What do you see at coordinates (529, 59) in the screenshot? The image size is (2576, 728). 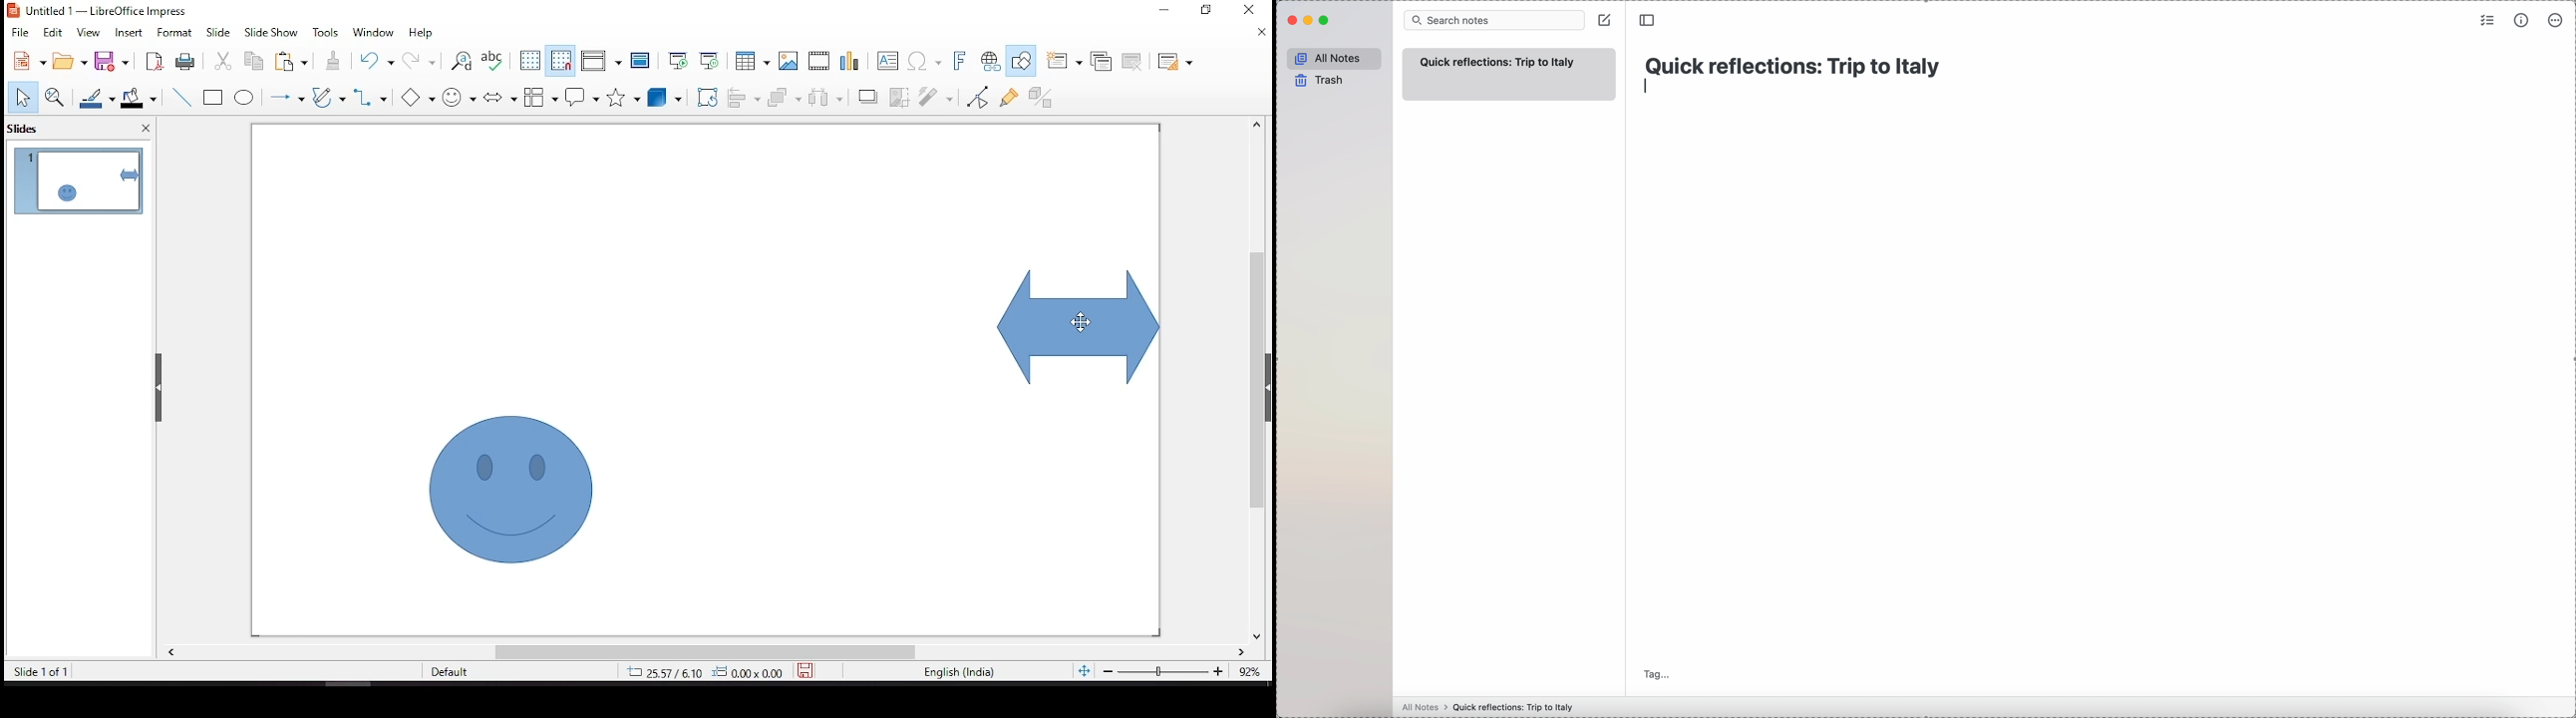 I see `display grid` at bounding box center [529, 59].